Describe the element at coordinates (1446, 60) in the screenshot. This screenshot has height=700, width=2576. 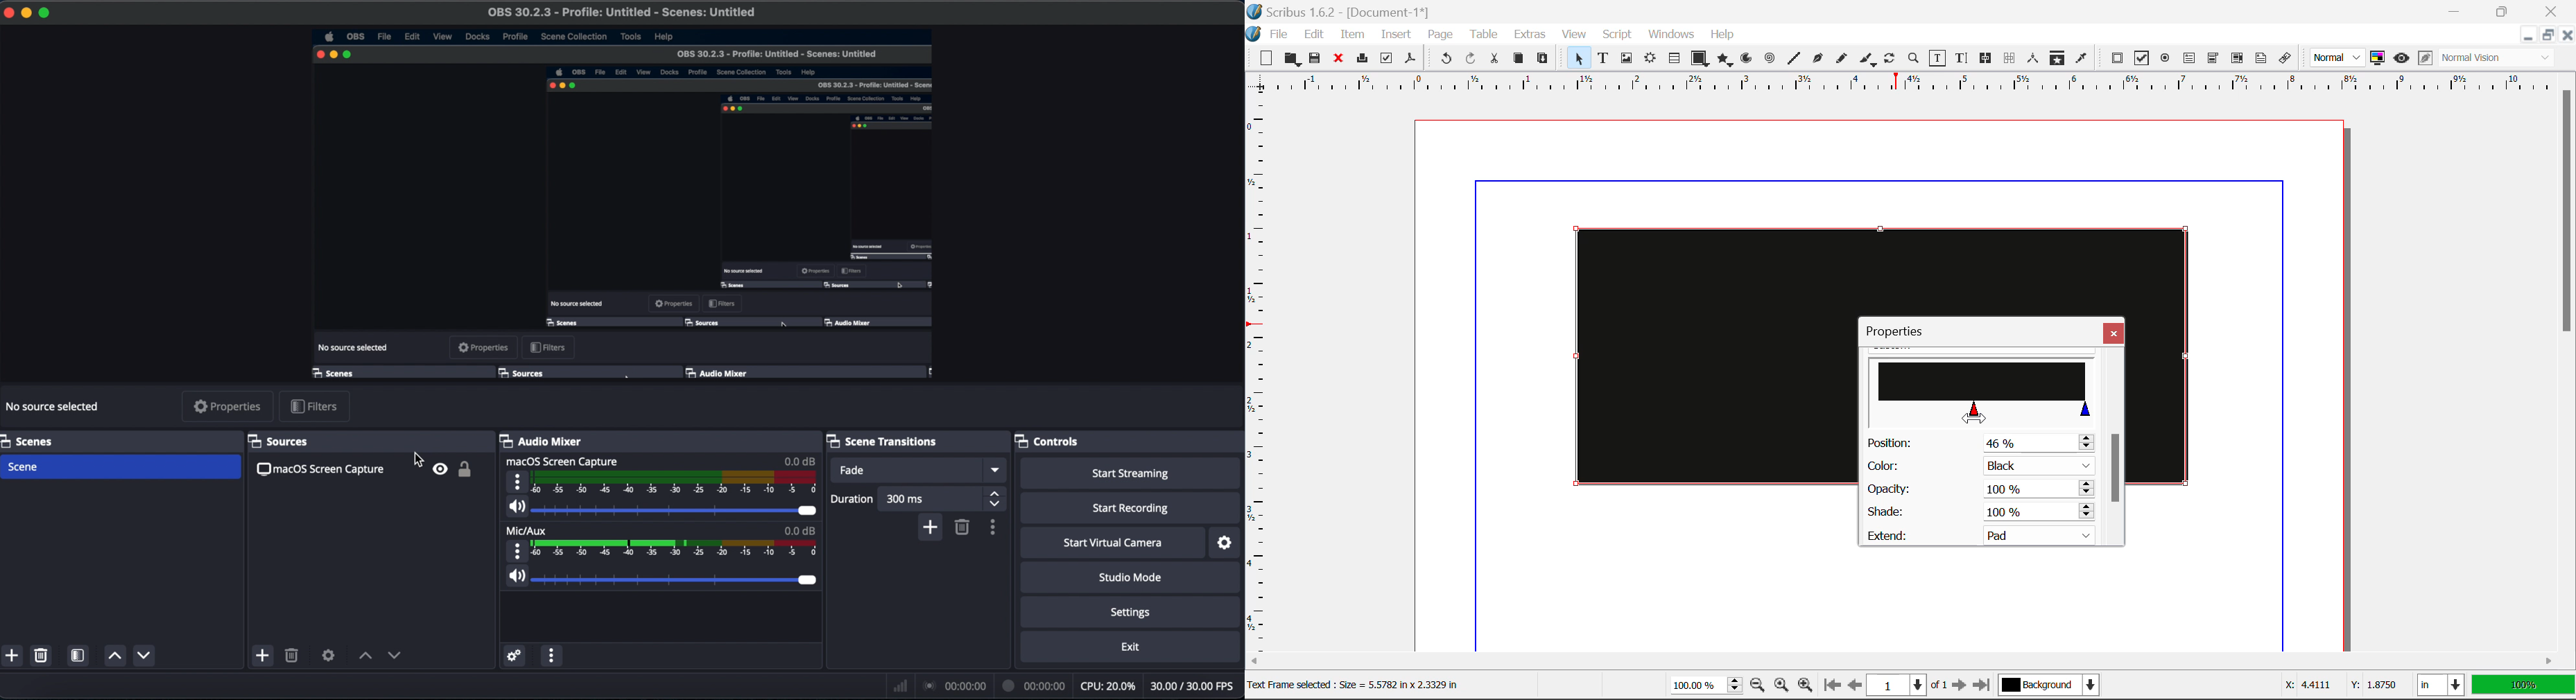
I see `Undo` at that location.